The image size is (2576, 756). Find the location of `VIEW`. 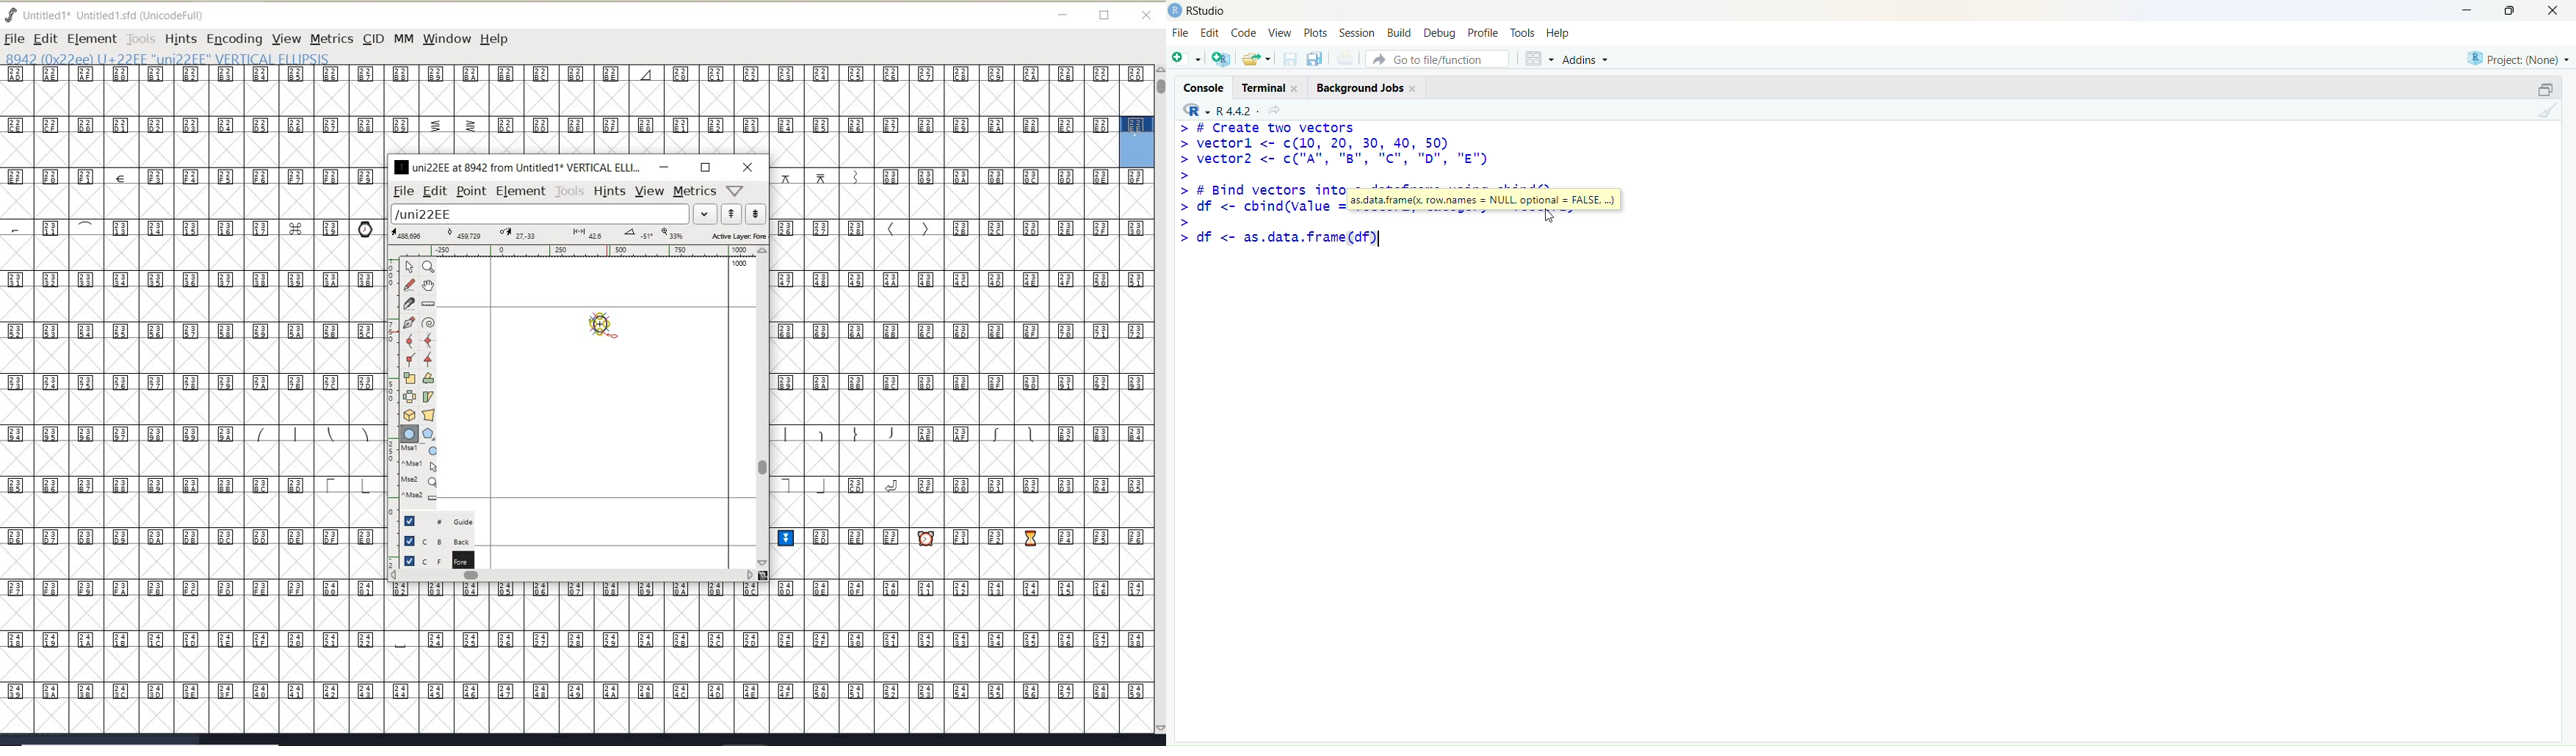

VIEW is located at coordinates (284, 39).